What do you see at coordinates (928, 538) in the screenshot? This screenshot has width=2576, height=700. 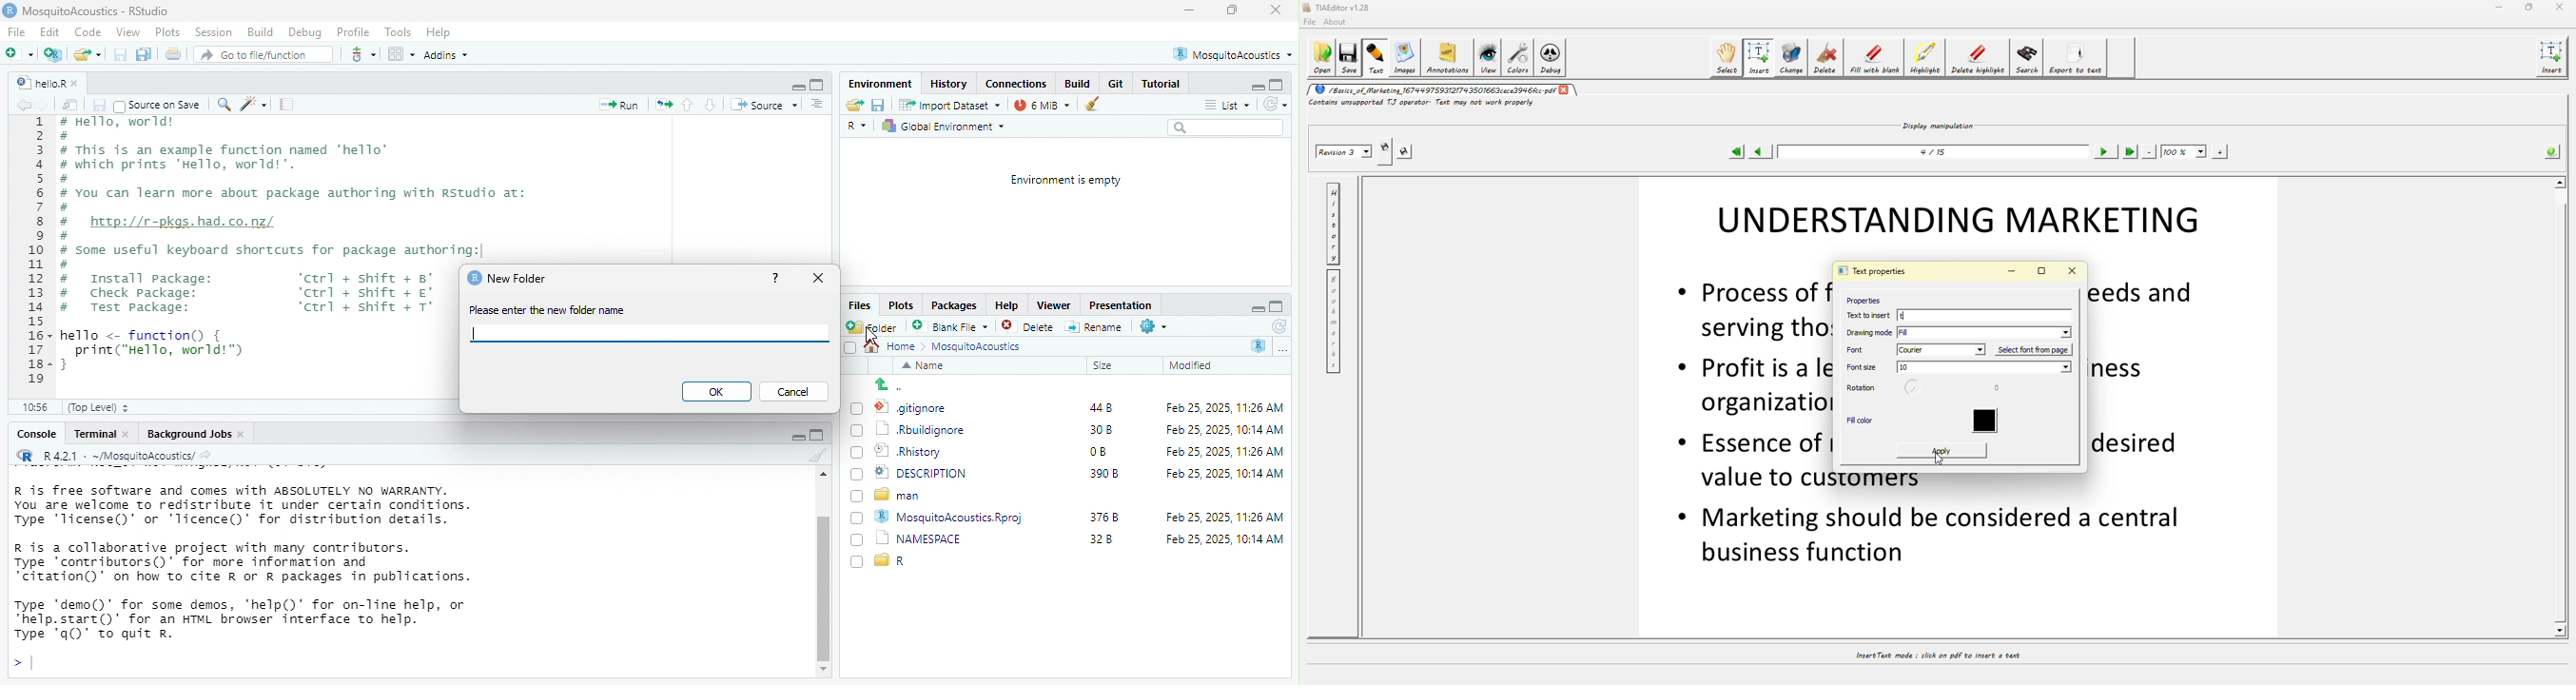 I see ` NAMESPACE` at bounding box center [928, 538].